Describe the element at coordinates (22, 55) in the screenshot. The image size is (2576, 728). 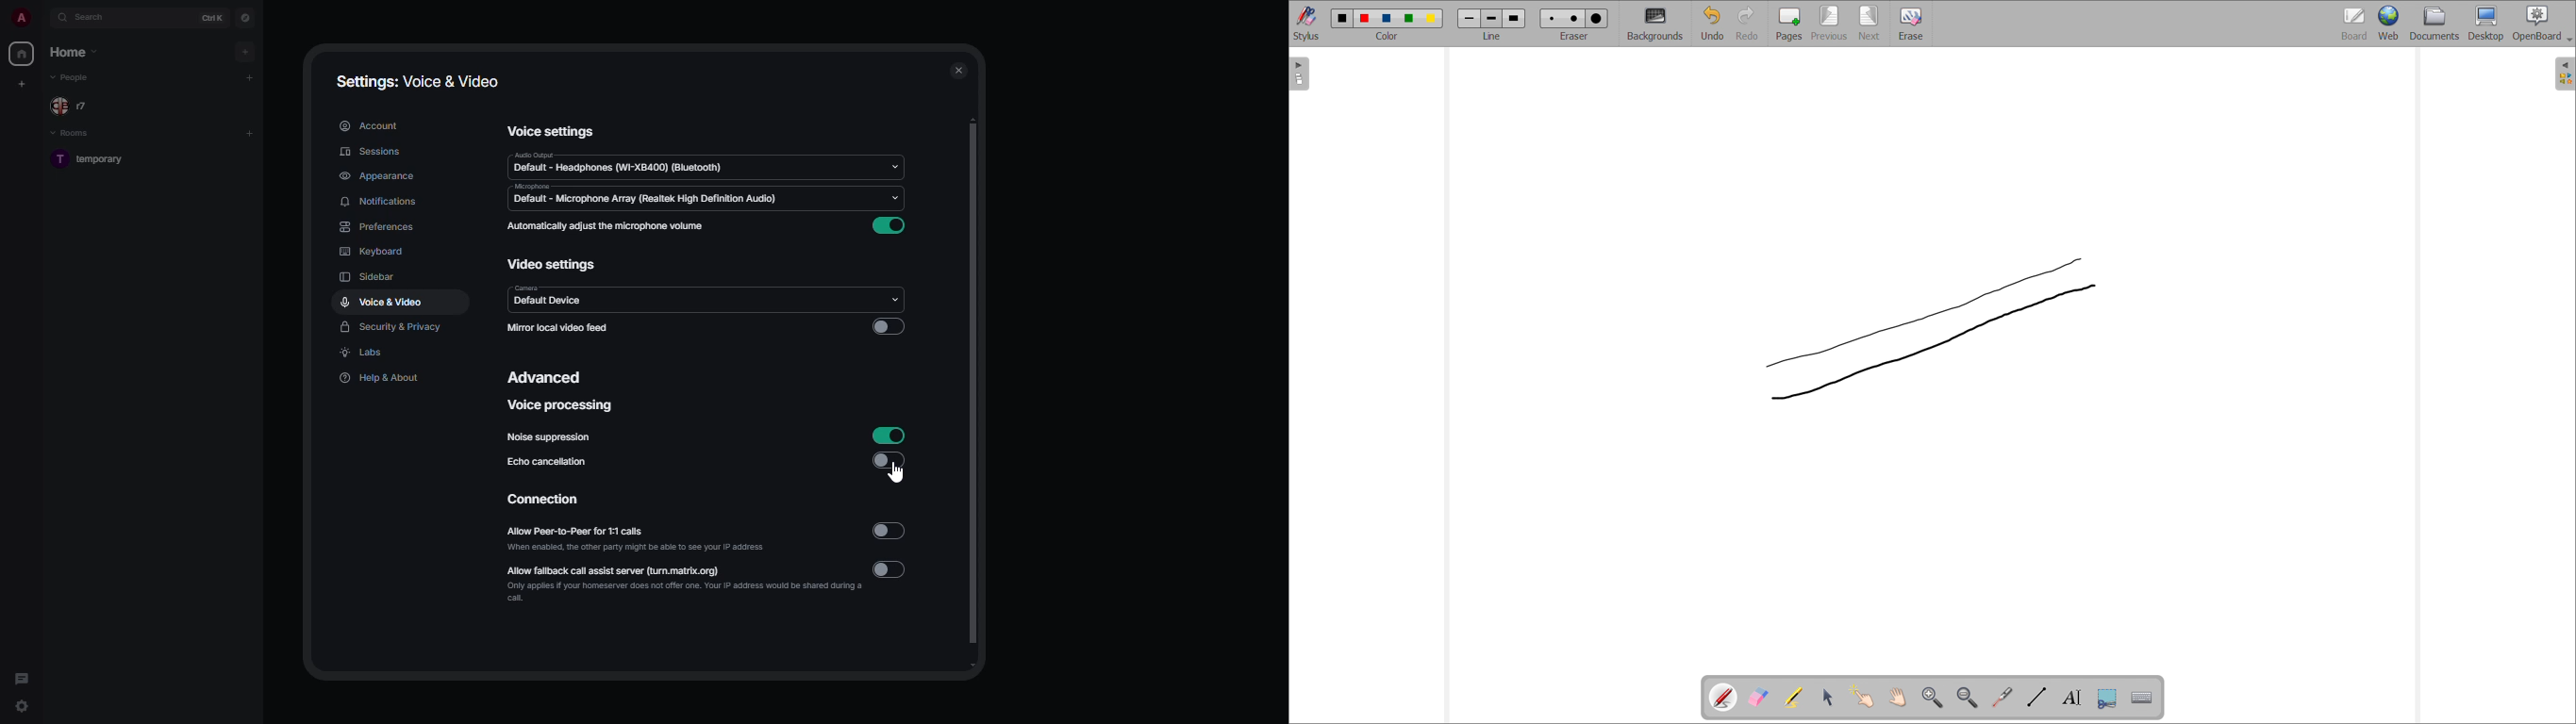
I see `home` at that location.